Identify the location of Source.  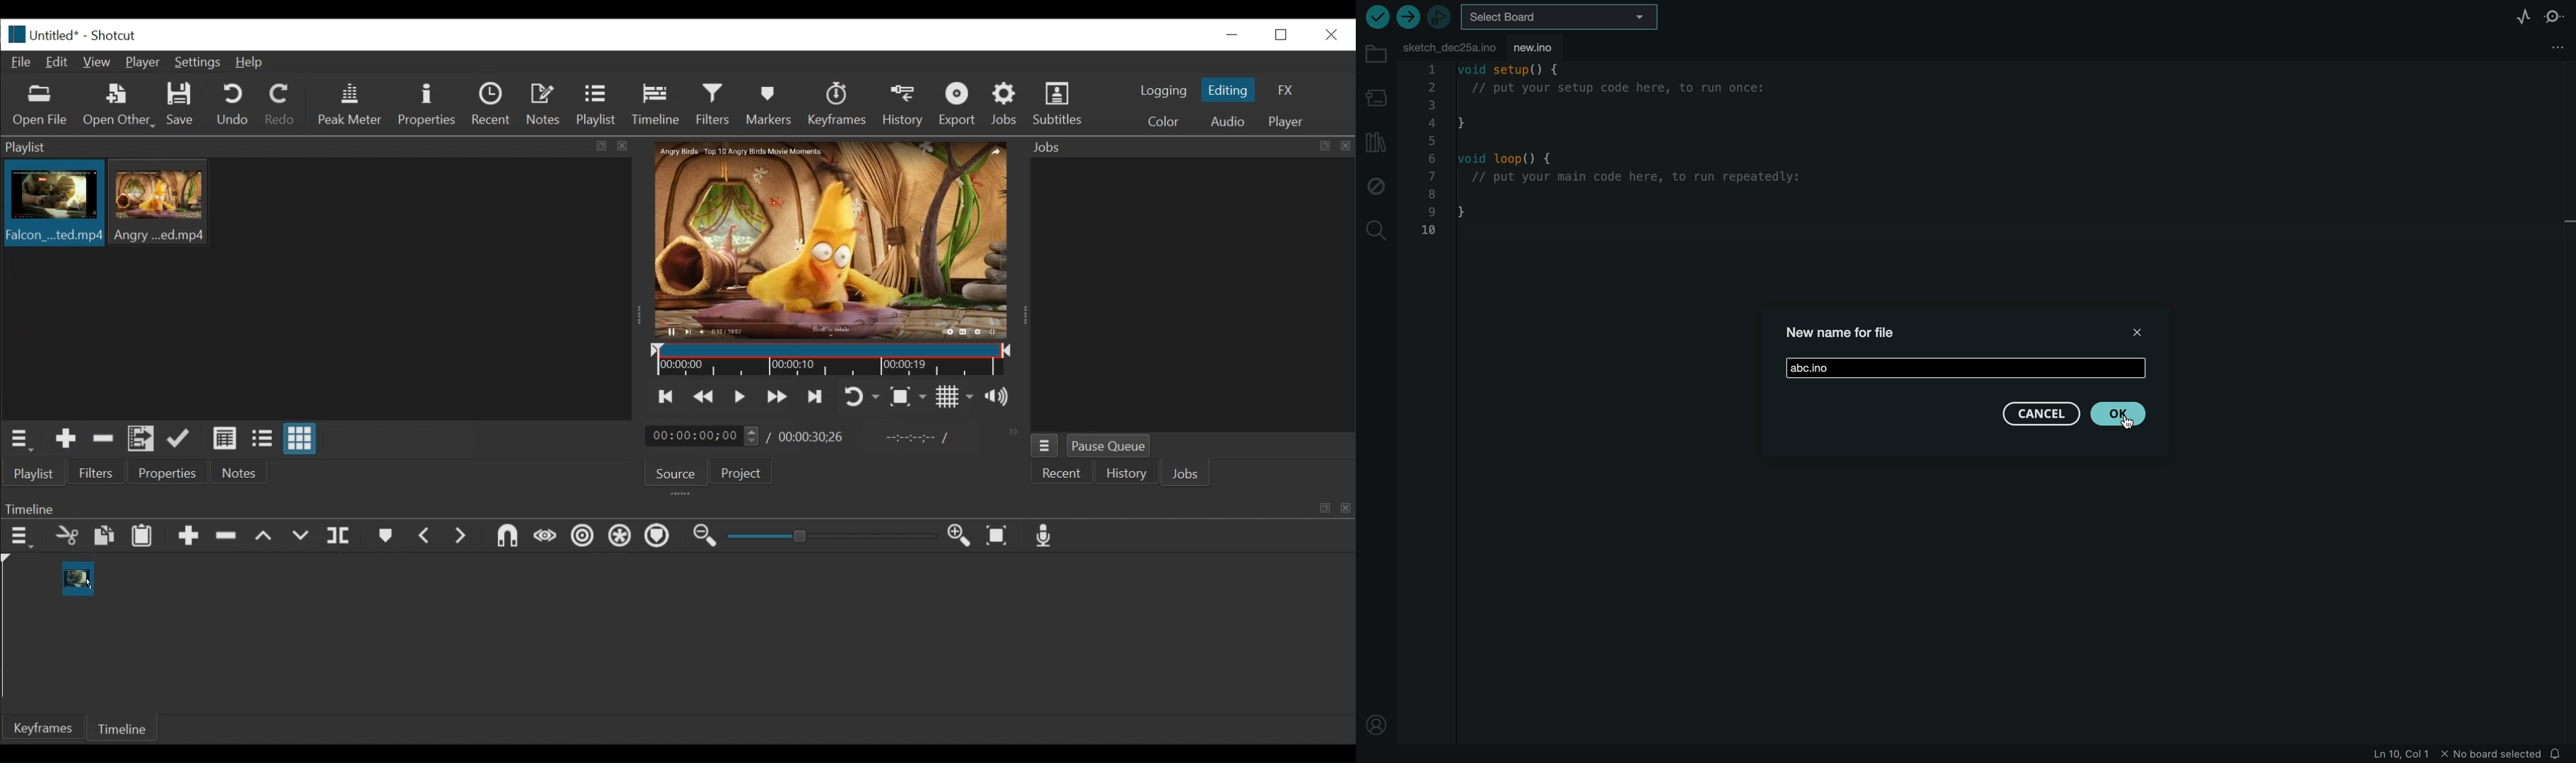
(670, 475).